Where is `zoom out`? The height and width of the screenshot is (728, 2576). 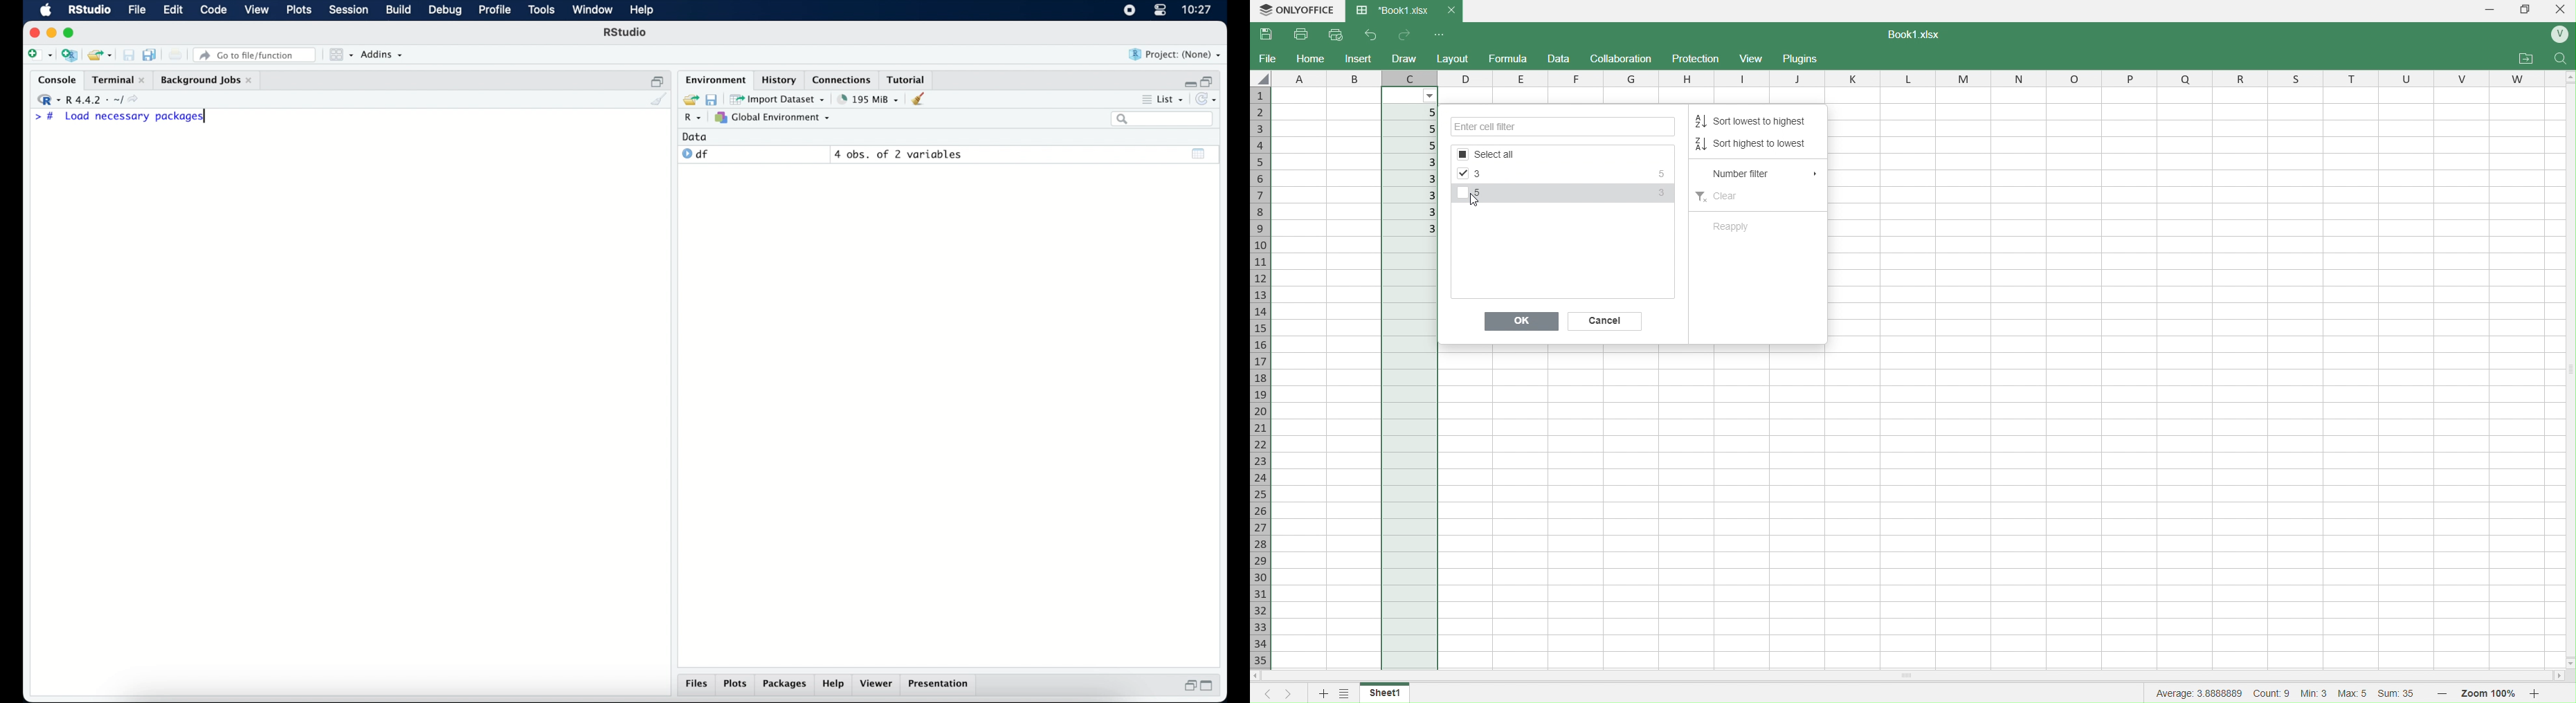
zoom out is located at coordinates (2440, 692).